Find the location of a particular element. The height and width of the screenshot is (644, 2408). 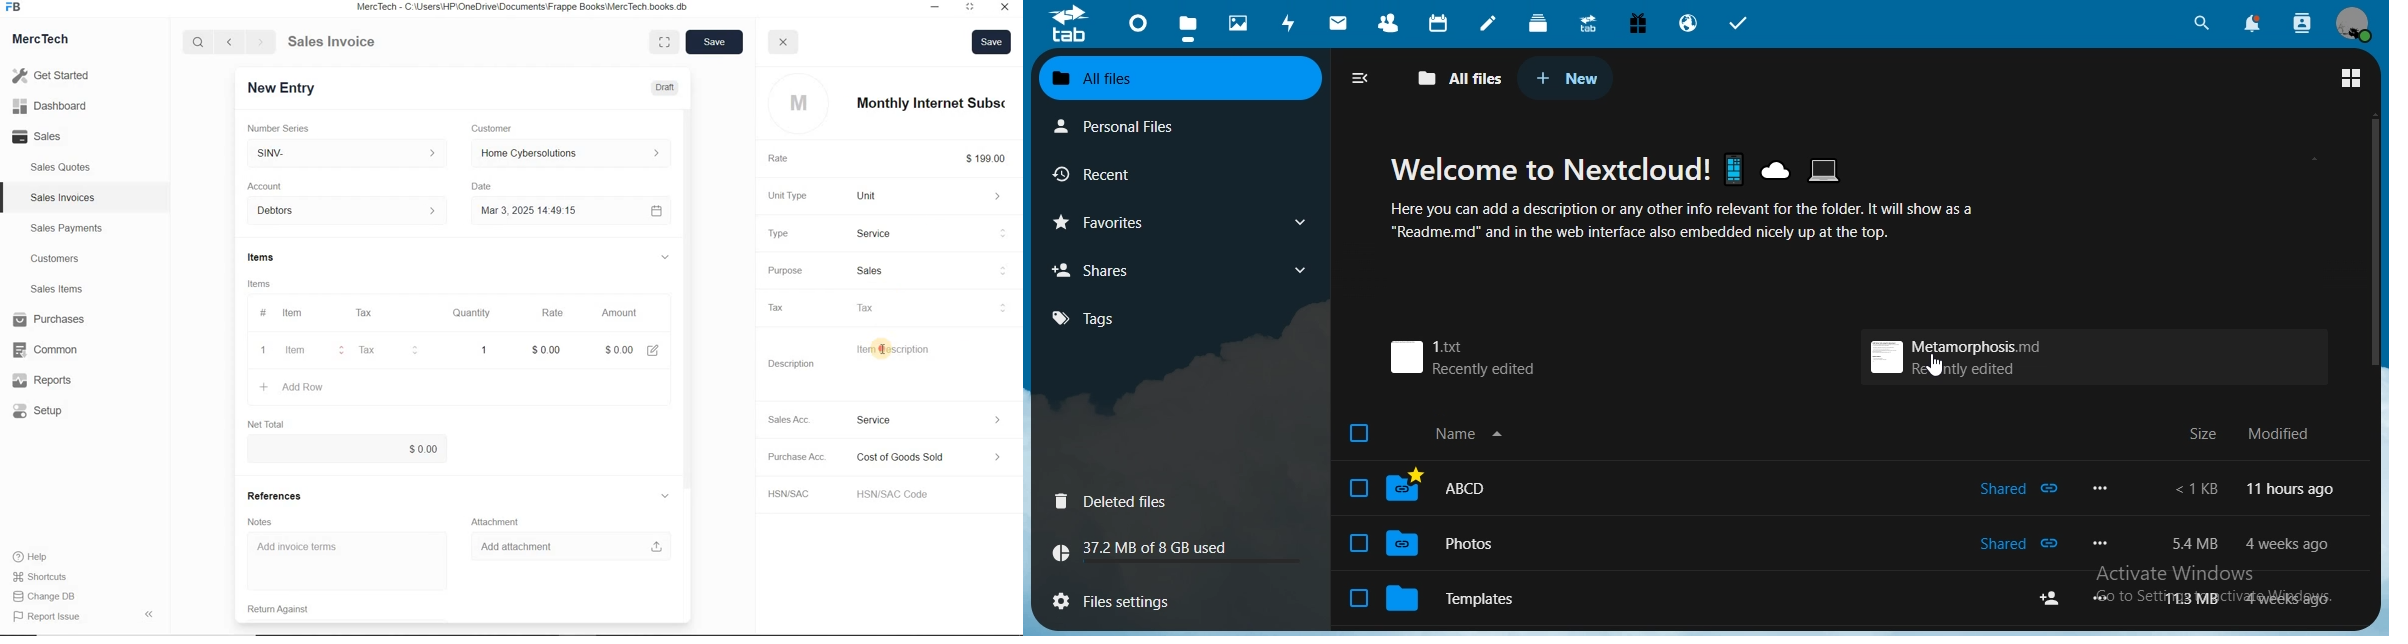

cursor is located at coordinates (885, 348).